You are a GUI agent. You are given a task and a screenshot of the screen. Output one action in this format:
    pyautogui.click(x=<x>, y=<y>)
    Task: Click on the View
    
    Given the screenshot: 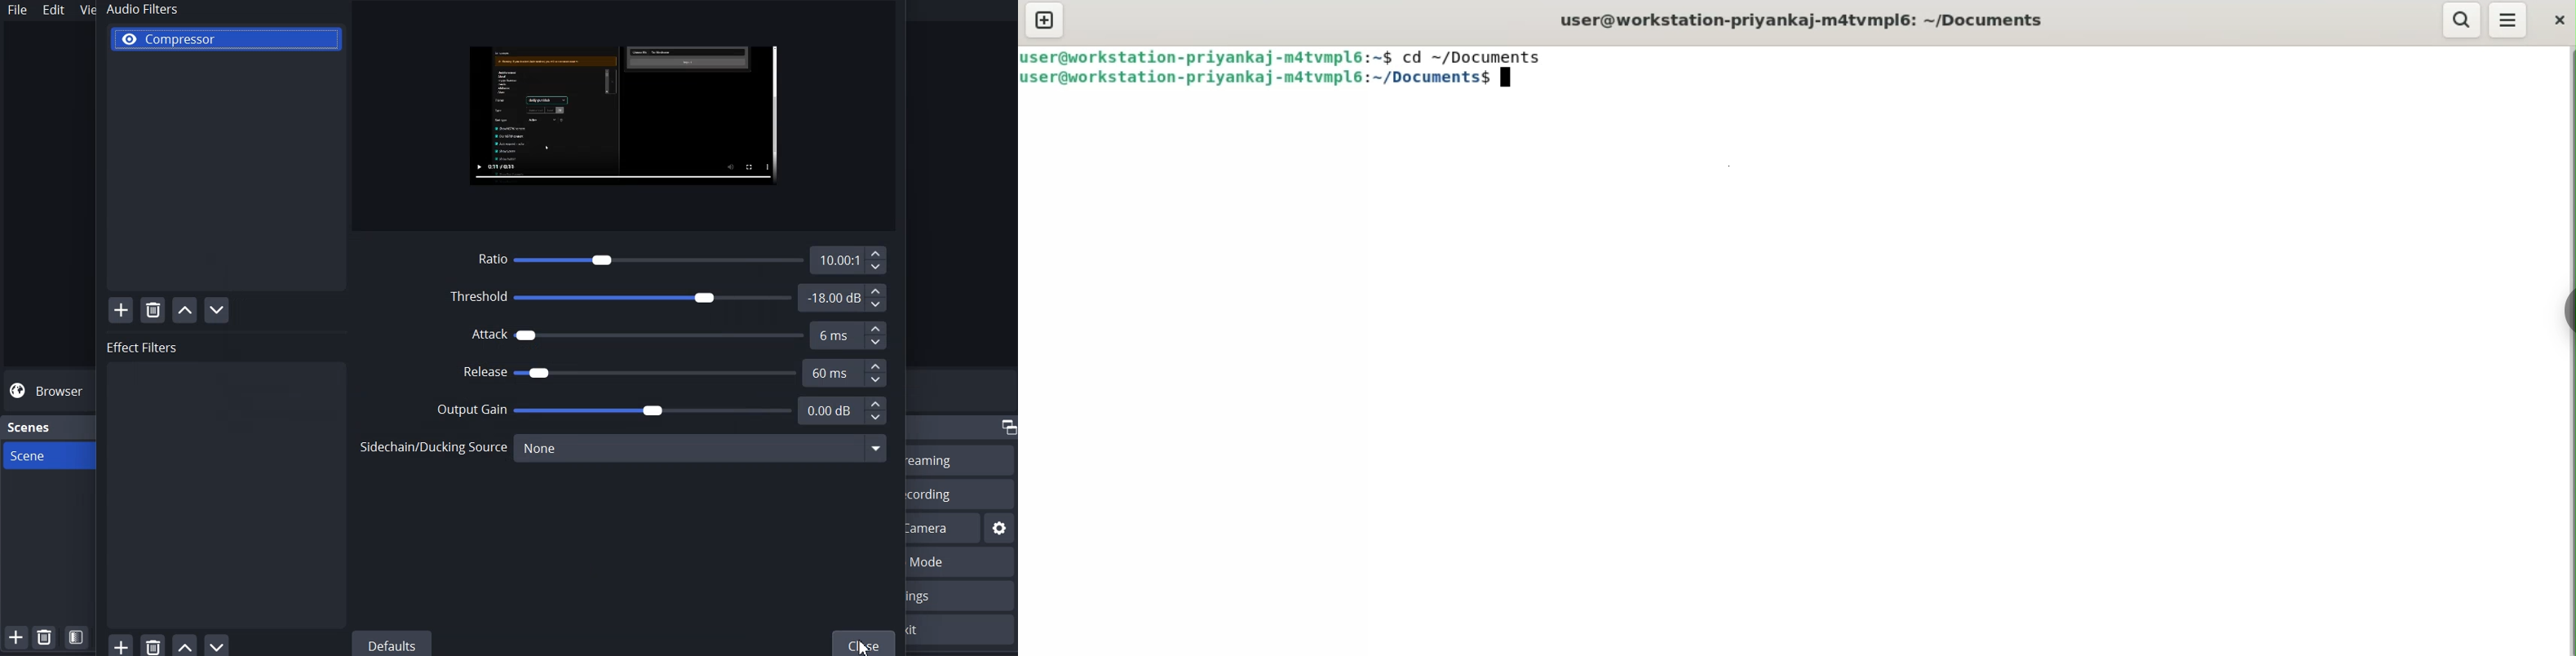 What is the action you would take?
    pyautogui.click(x=84, y=9)
    